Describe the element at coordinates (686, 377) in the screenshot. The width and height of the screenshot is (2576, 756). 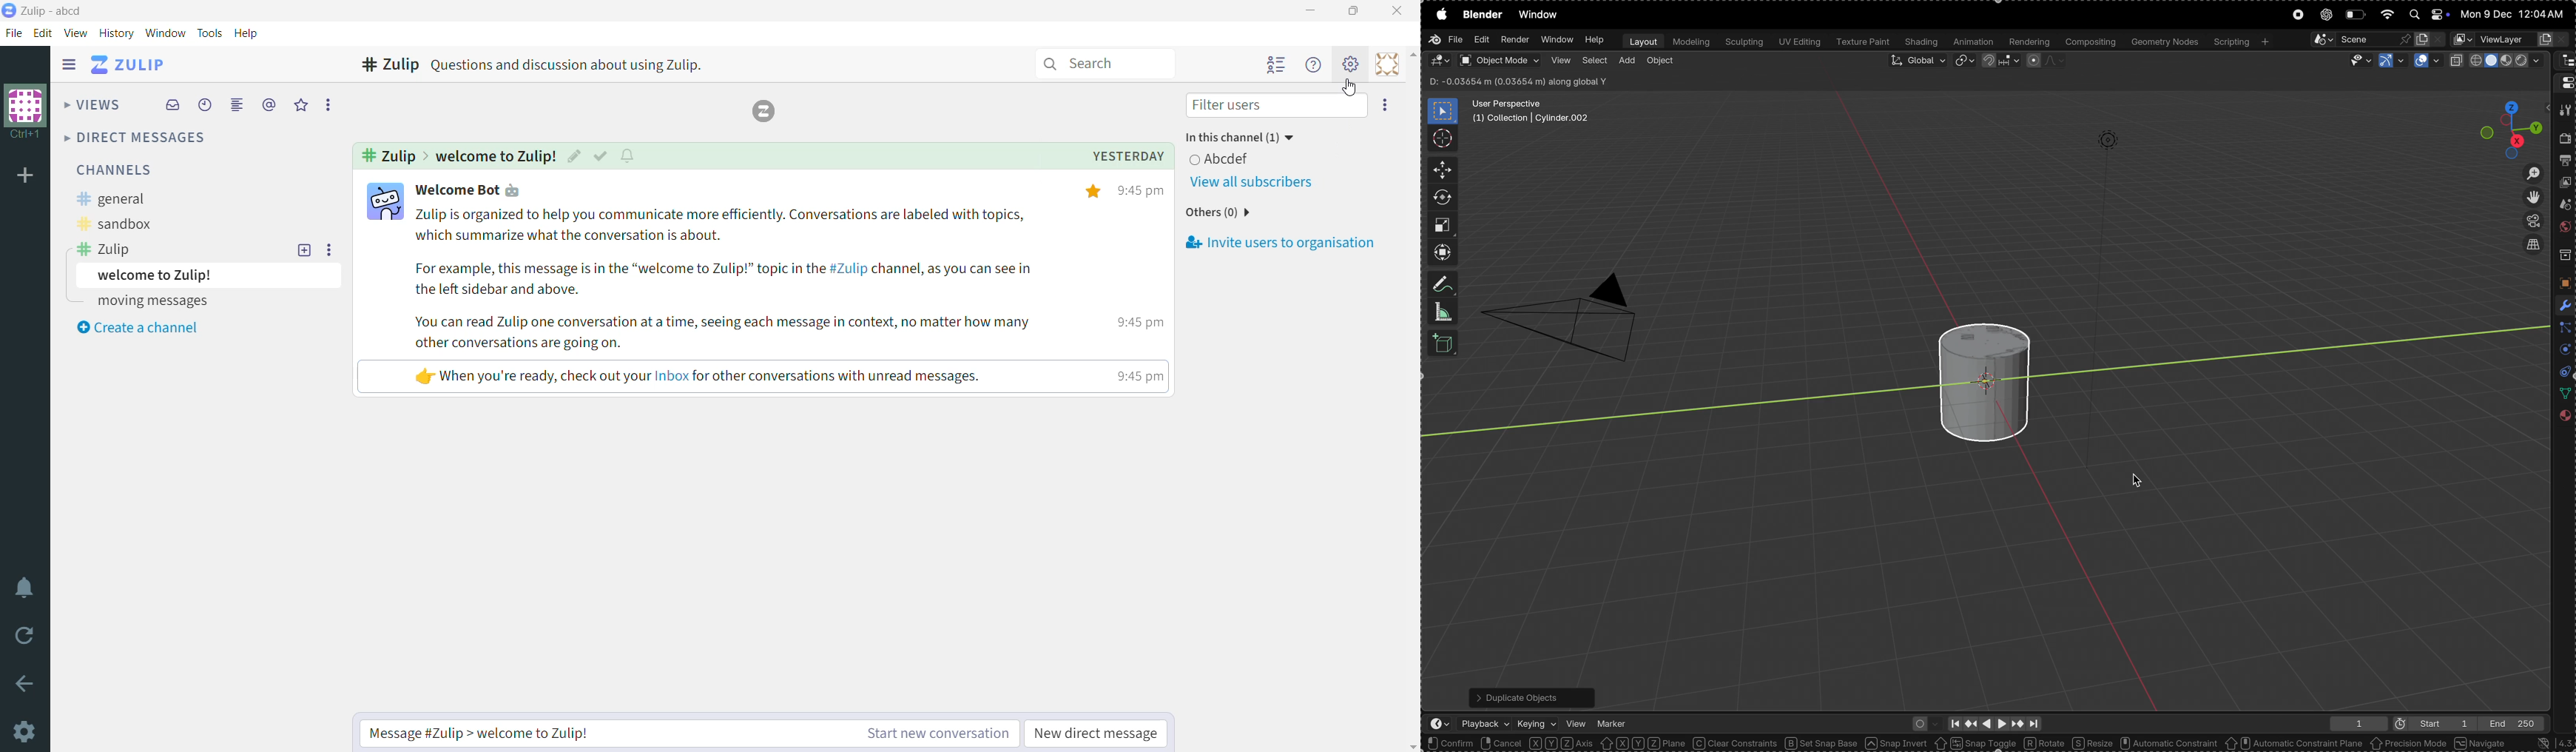
I see `«ly When you're ready, check out your Inbox for other conversations with unread messages. 9:45 pm` at that location.